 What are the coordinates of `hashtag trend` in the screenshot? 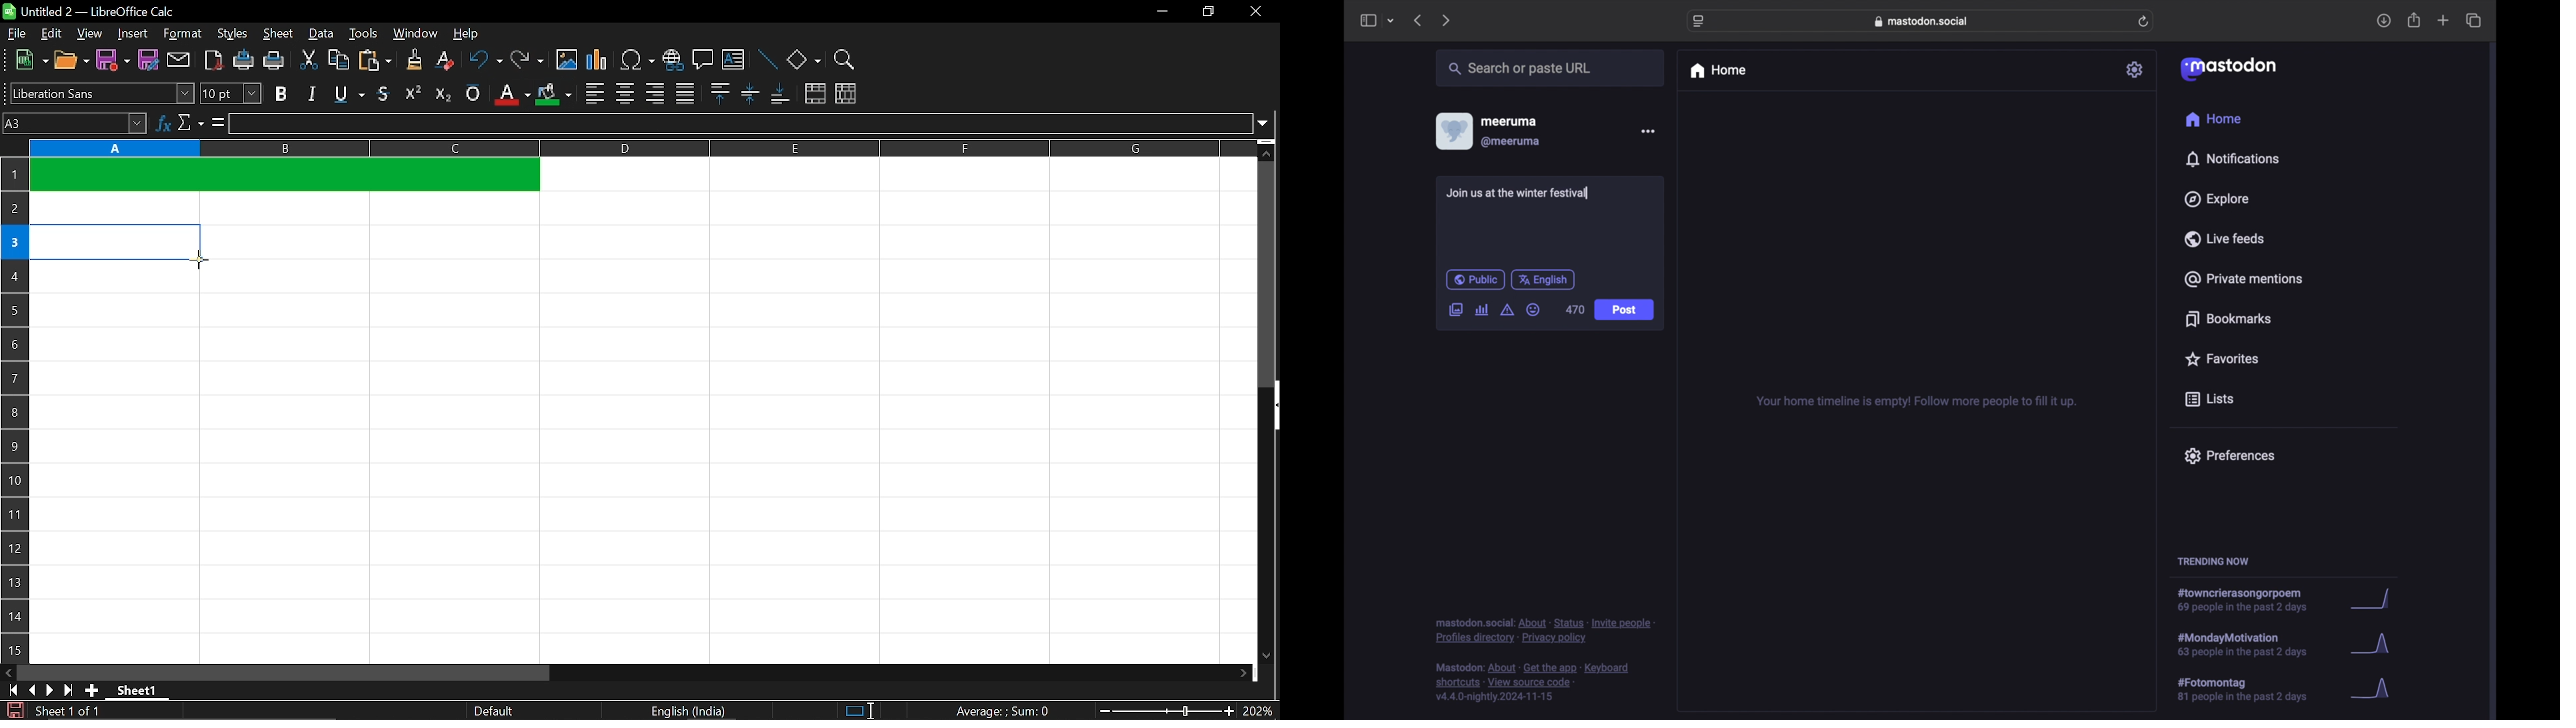 It's located at (2249, 601).